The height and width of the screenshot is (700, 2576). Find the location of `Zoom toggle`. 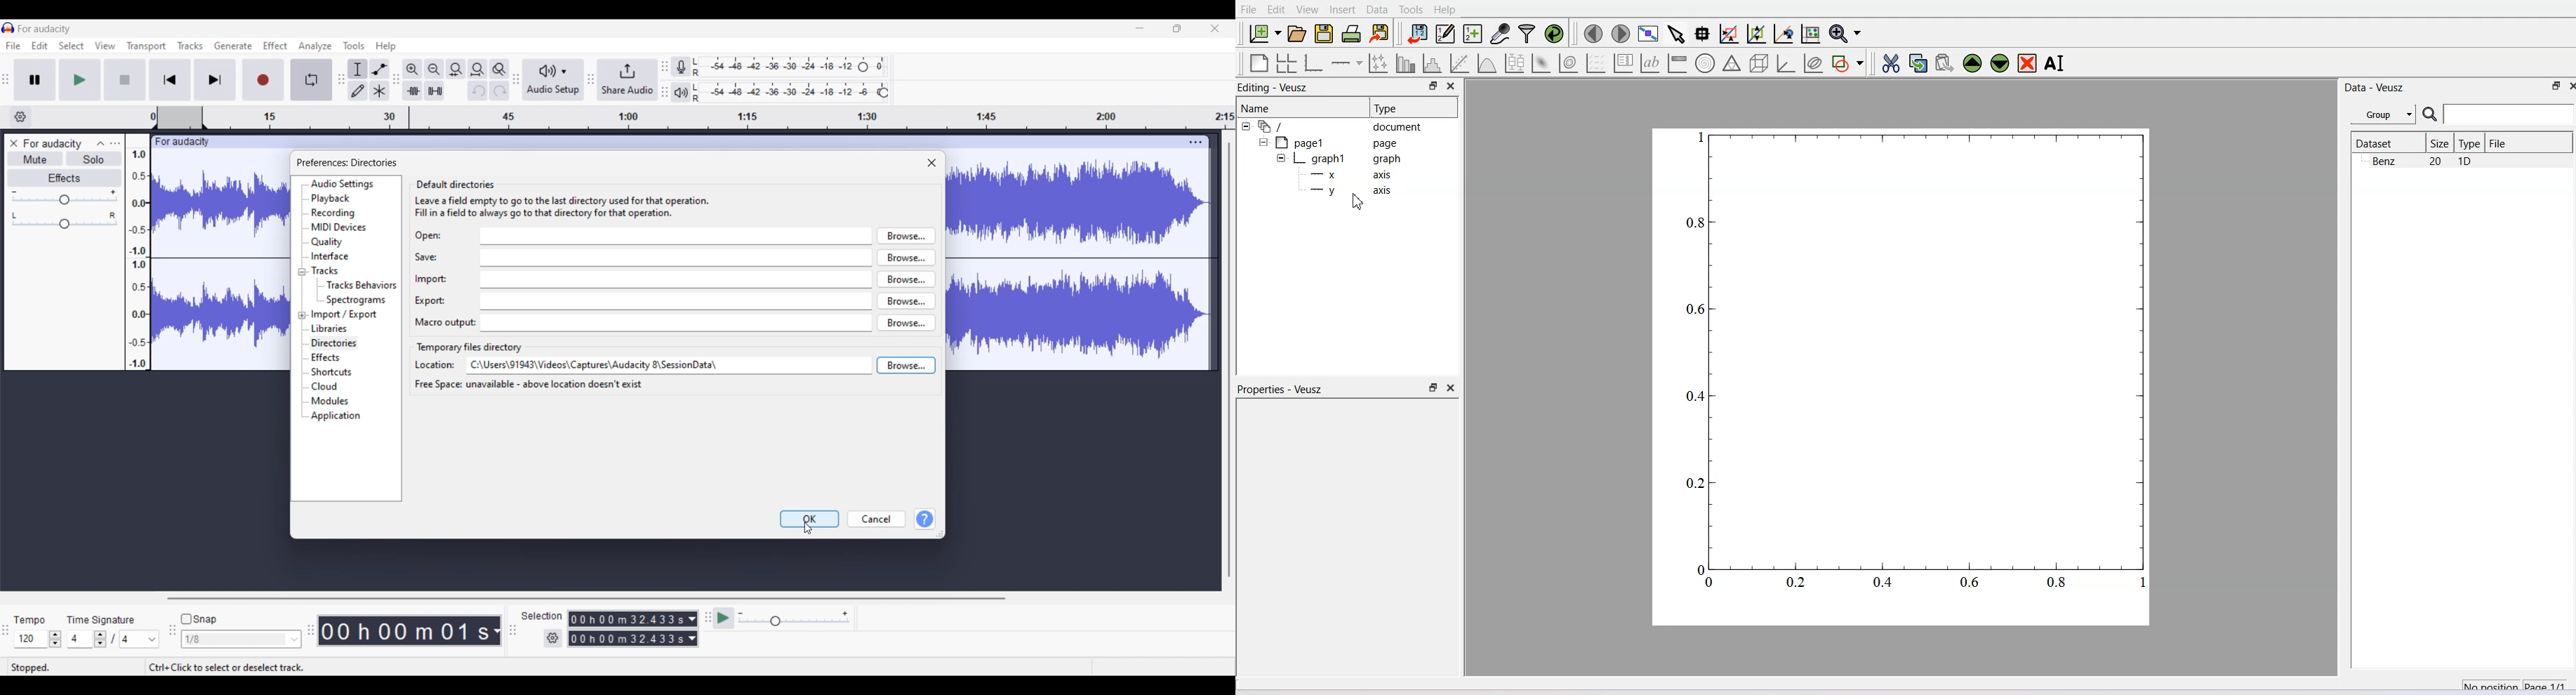

Zoom toggle is located at coordinates (499, 69).